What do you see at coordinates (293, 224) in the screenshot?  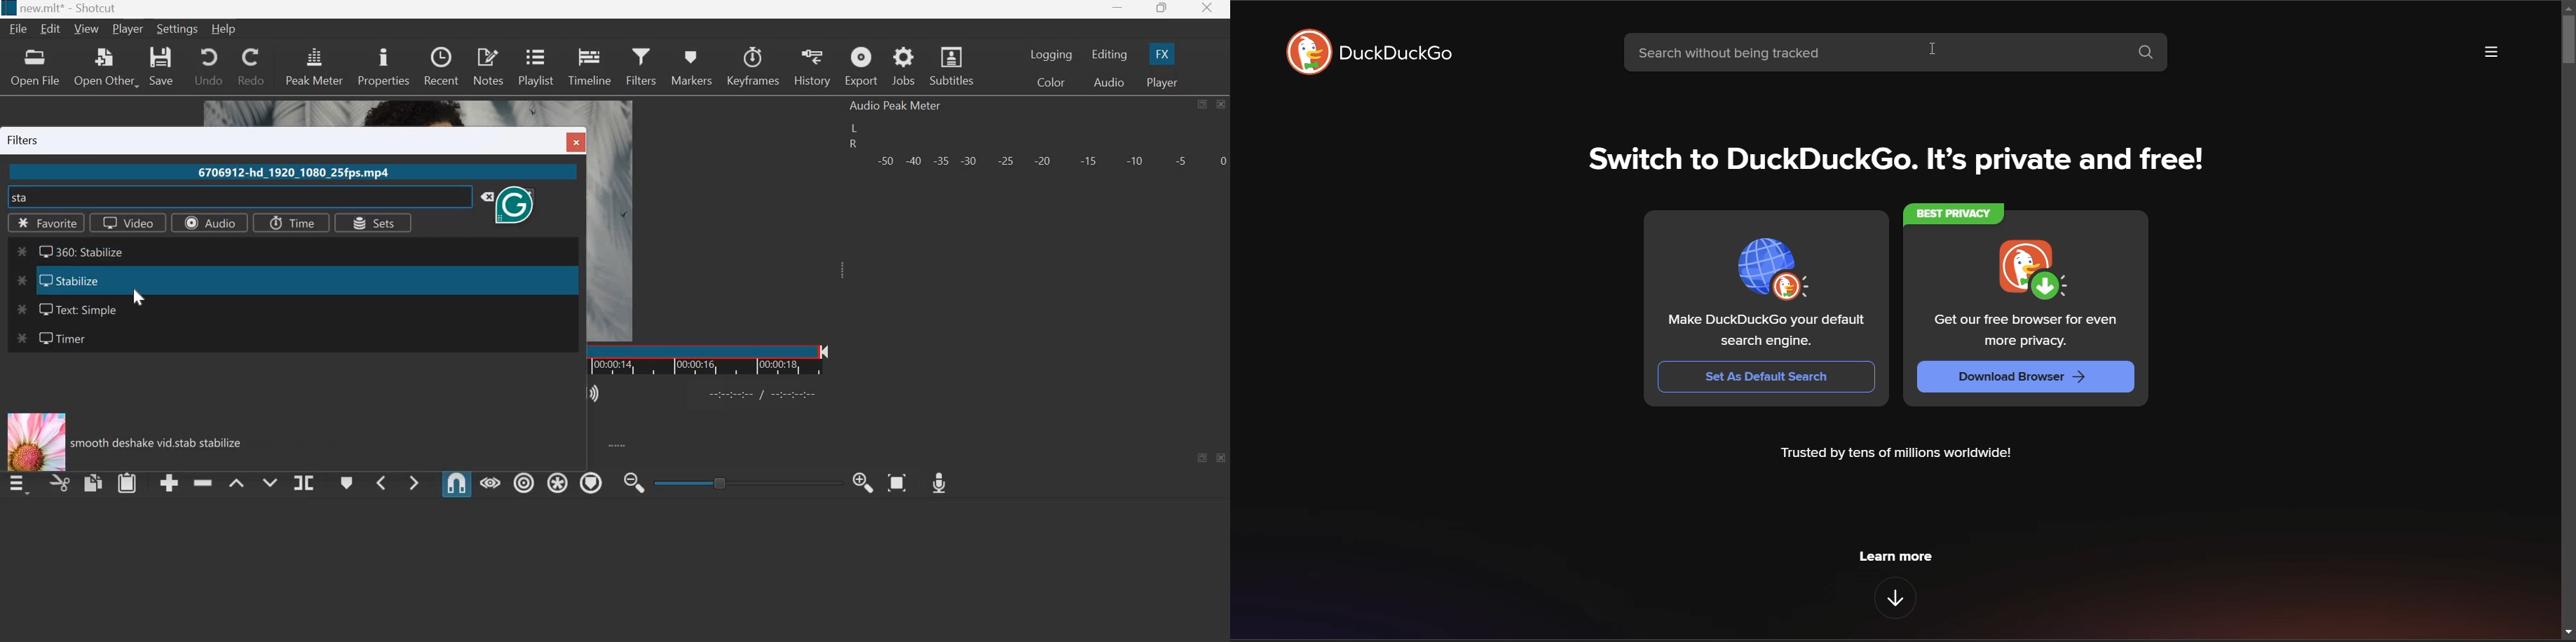 I see `Time` at bounding box center [293, 224].